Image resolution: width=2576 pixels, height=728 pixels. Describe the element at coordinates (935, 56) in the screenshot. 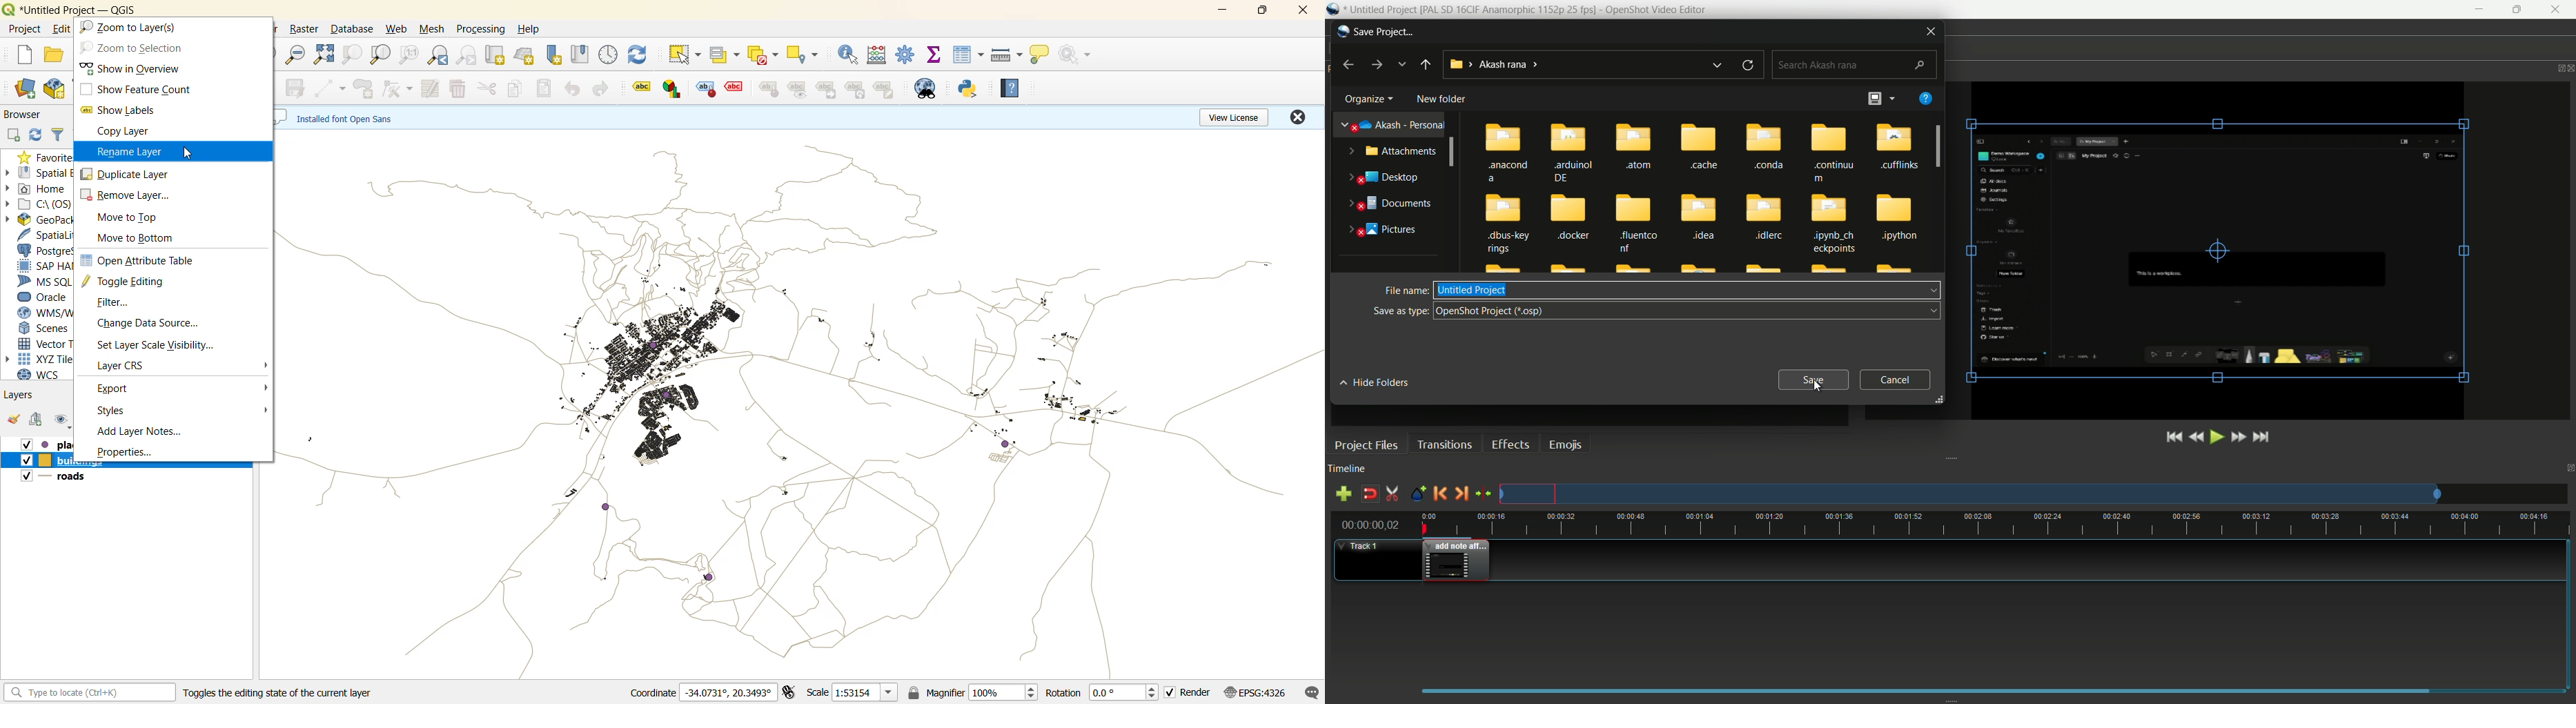

I see `statistical summary` at that location.